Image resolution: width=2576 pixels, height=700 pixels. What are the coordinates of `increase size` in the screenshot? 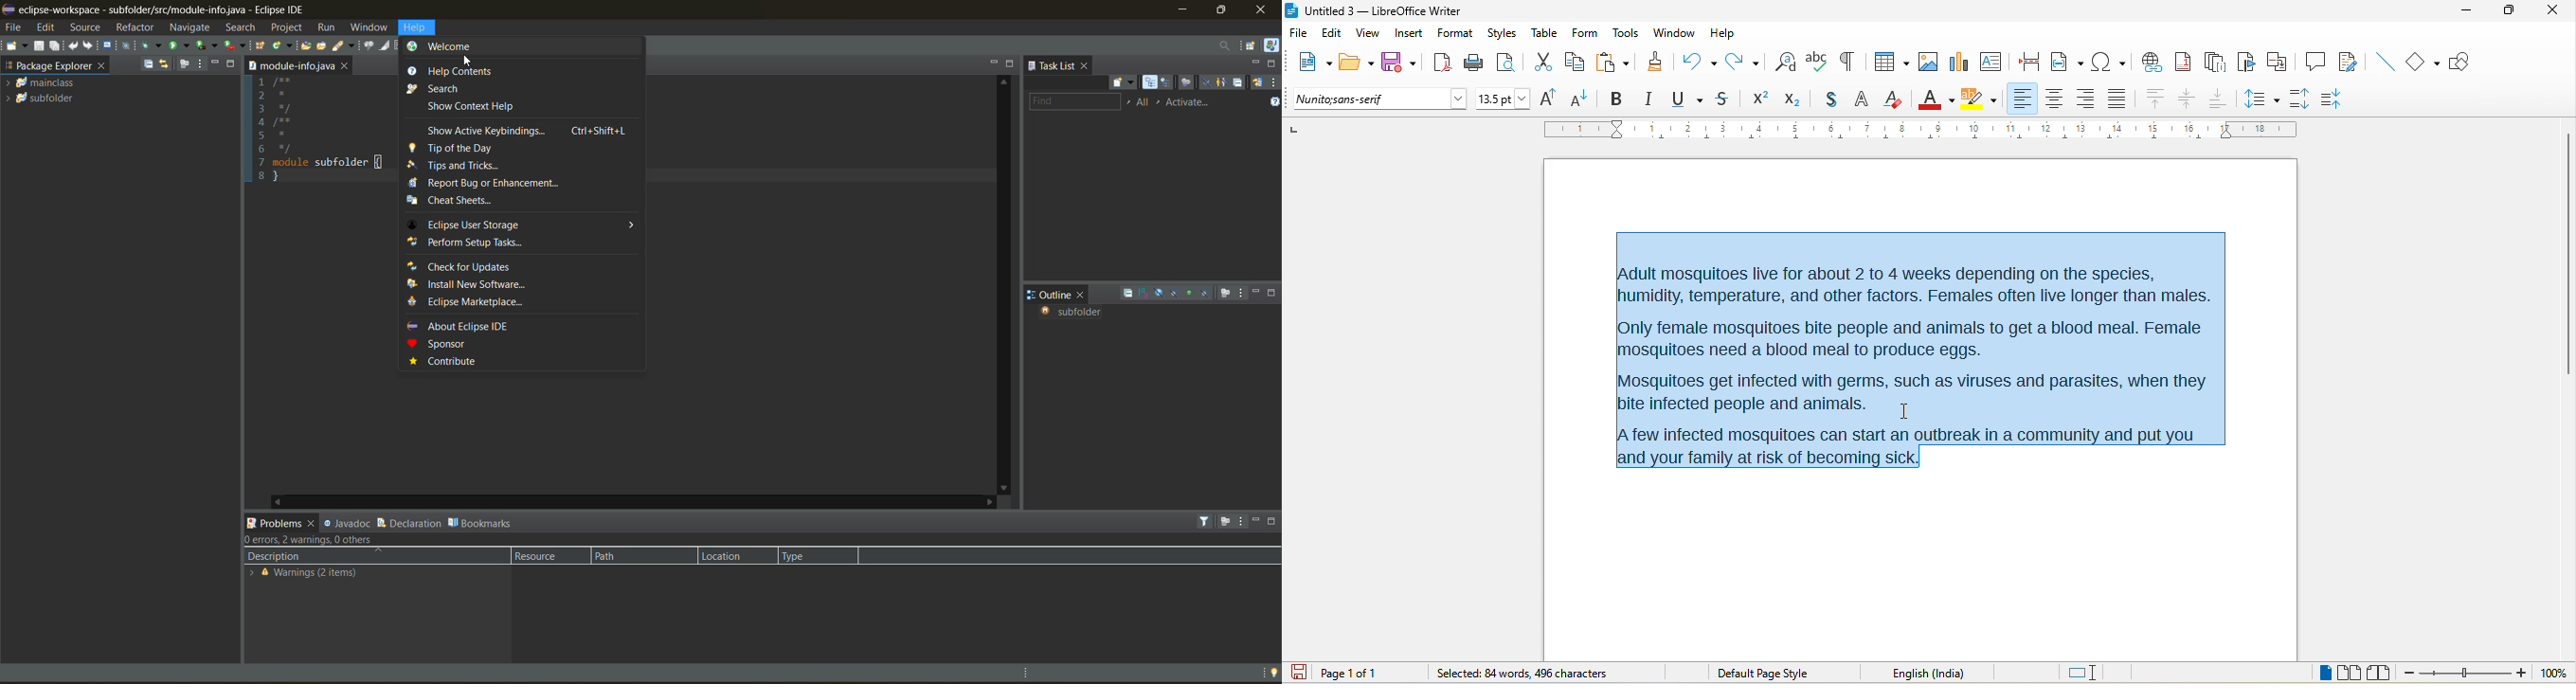 It's located at (1545, 98).